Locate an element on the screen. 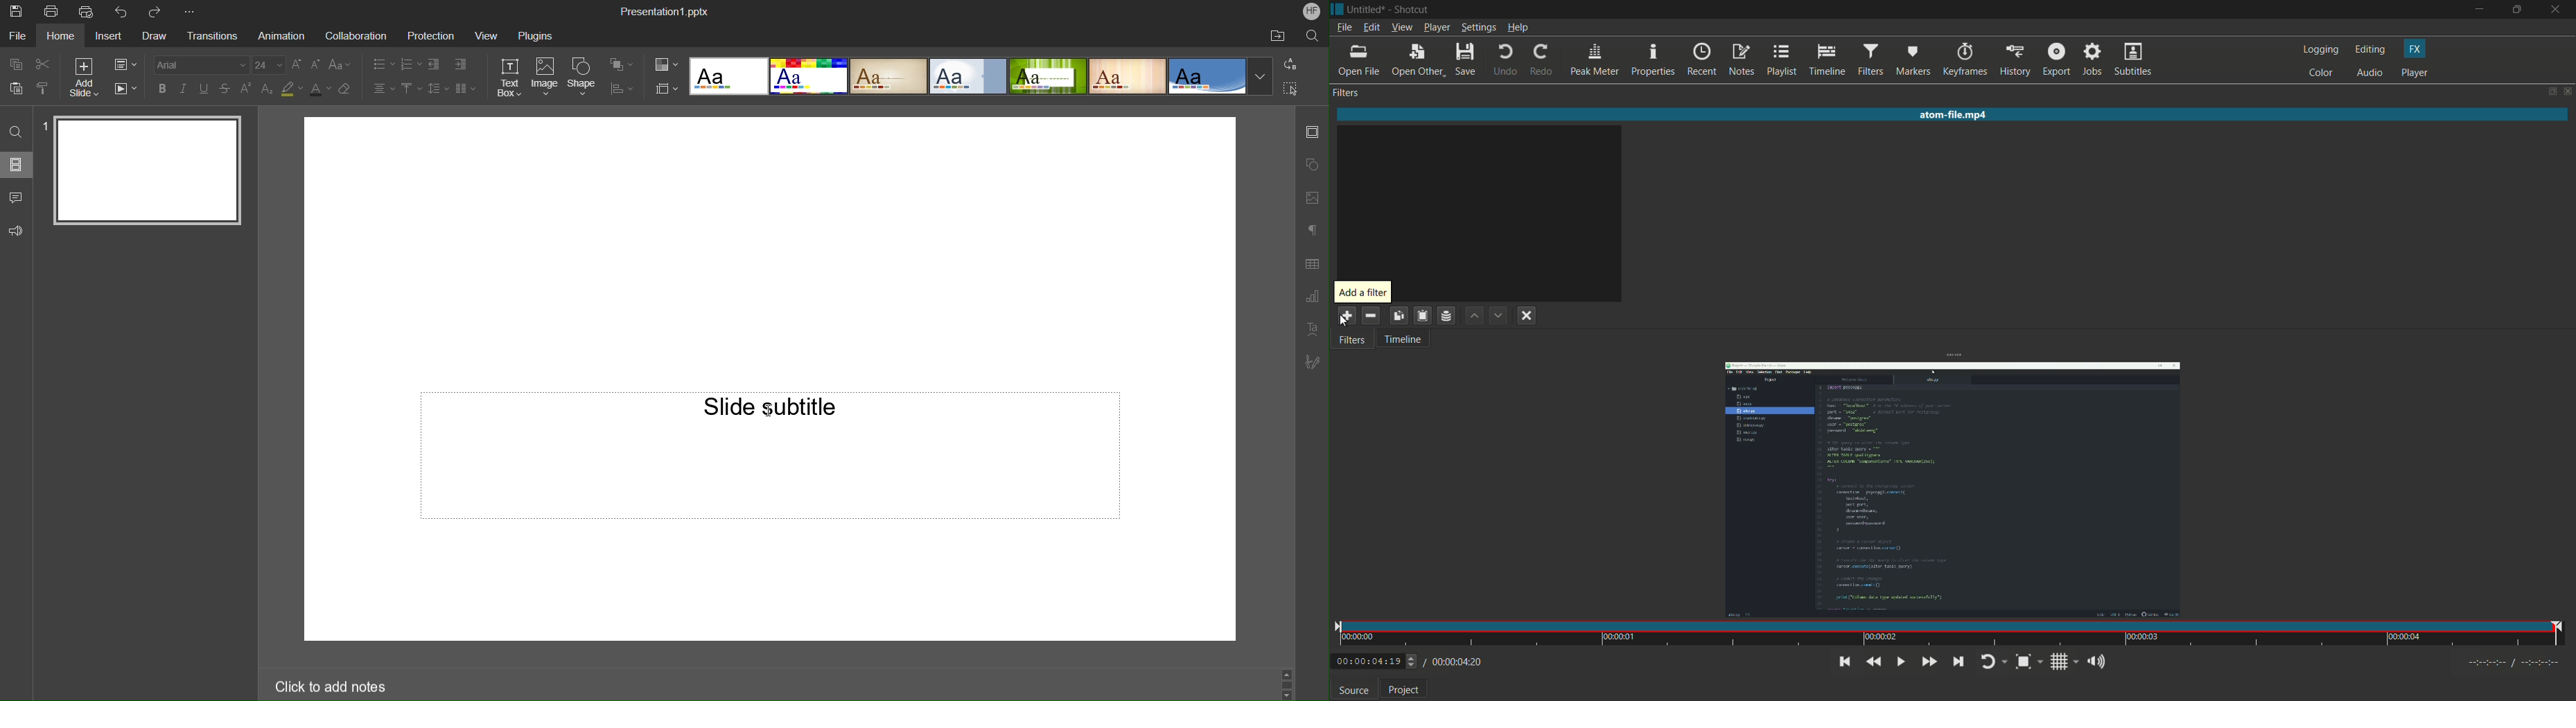 This screenshot has width=2576, height=728. Paste is located at coordinates (14, 89).